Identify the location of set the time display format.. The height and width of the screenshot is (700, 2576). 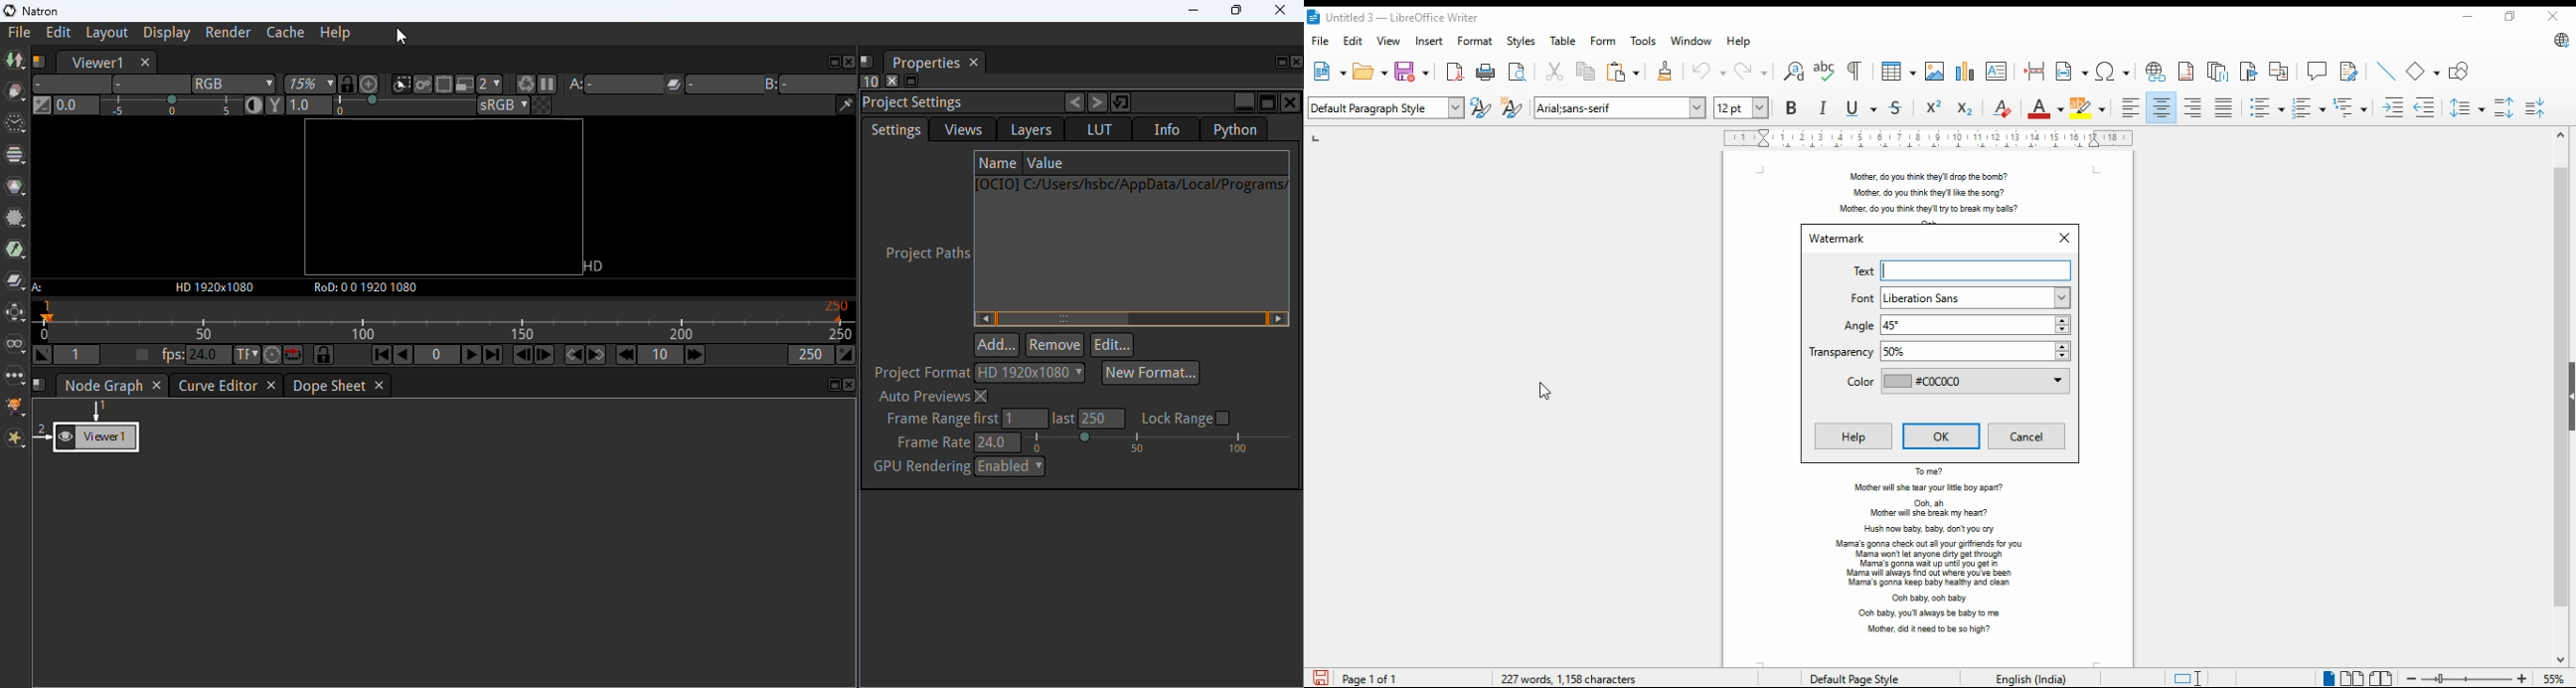
(247, 355).